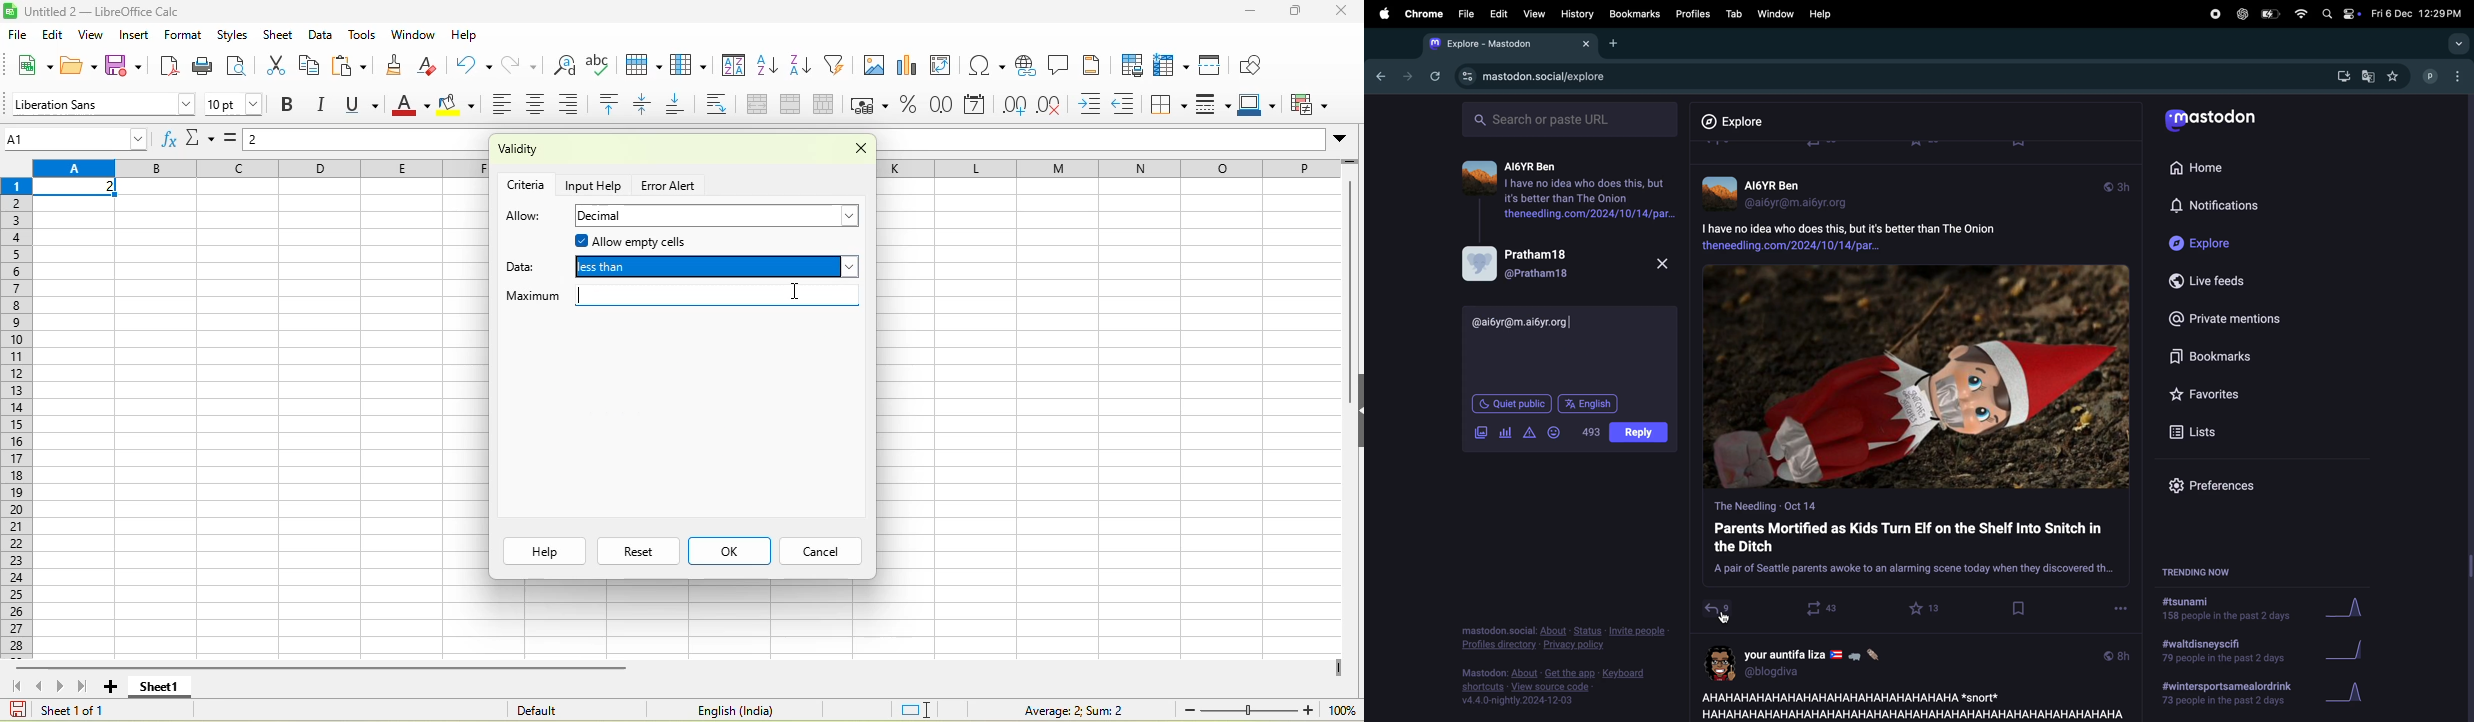 The width and height of the screenshot is (2492, 728). Describe the element at coordinates (2214, 281) in the screenshot. I see `Live feeds` at that location.